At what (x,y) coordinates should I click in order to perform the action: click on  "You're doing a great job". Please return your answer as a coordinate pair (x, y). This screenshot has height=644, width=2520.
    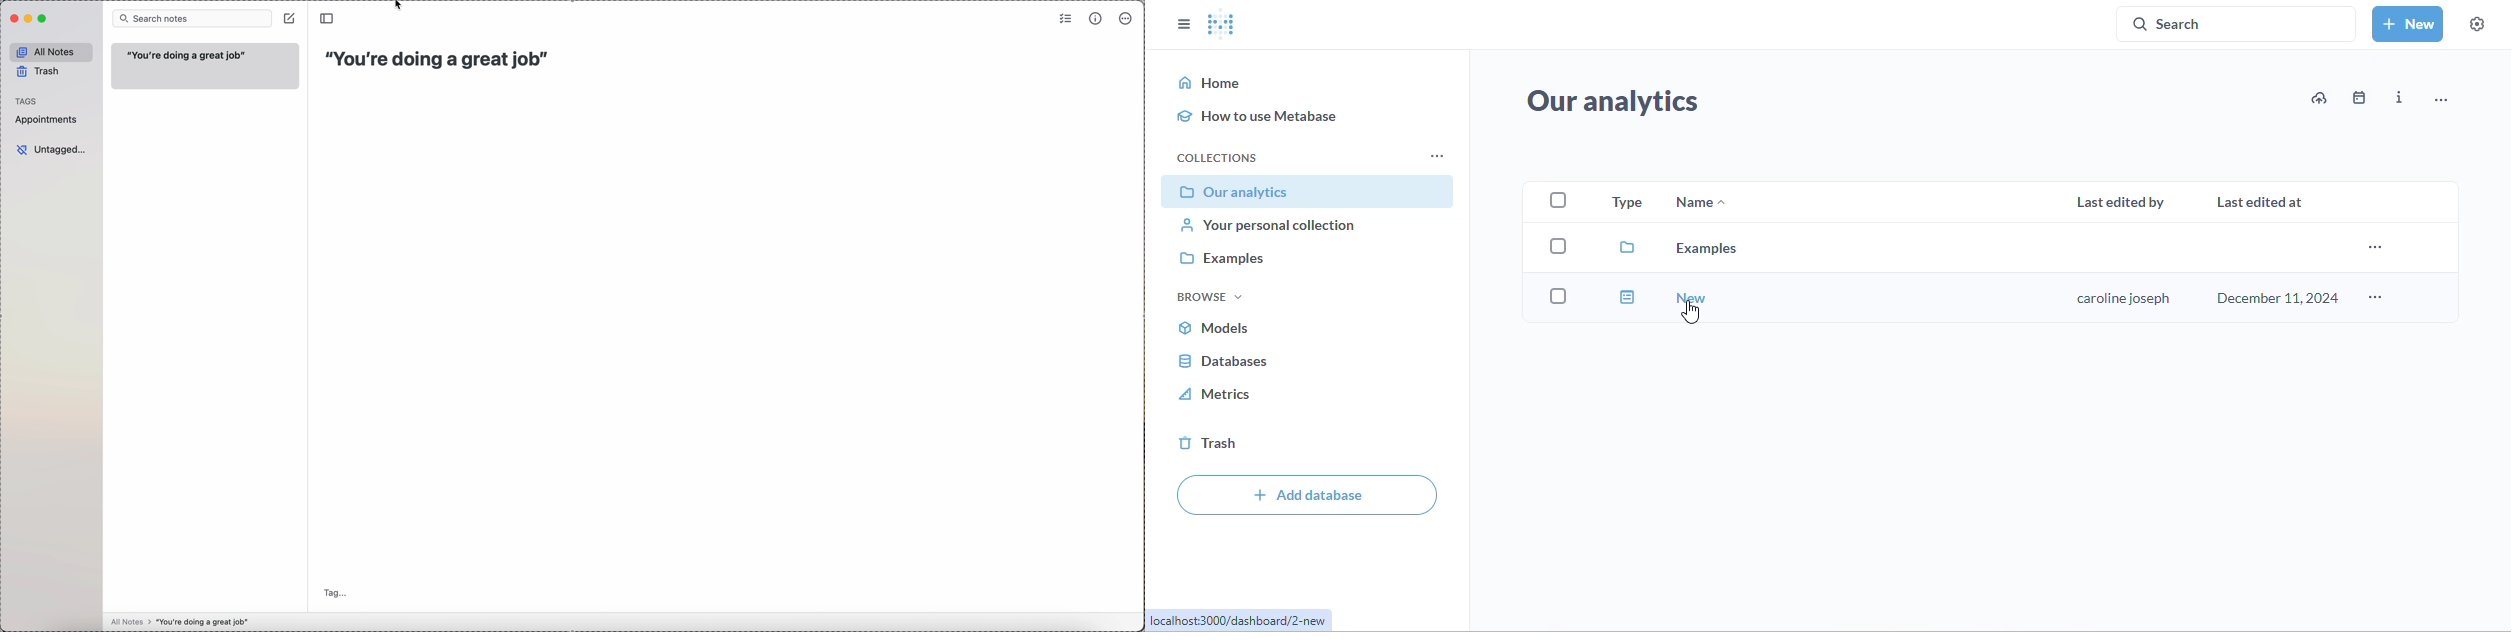
    Looking at the image, I should click on (441, 59).